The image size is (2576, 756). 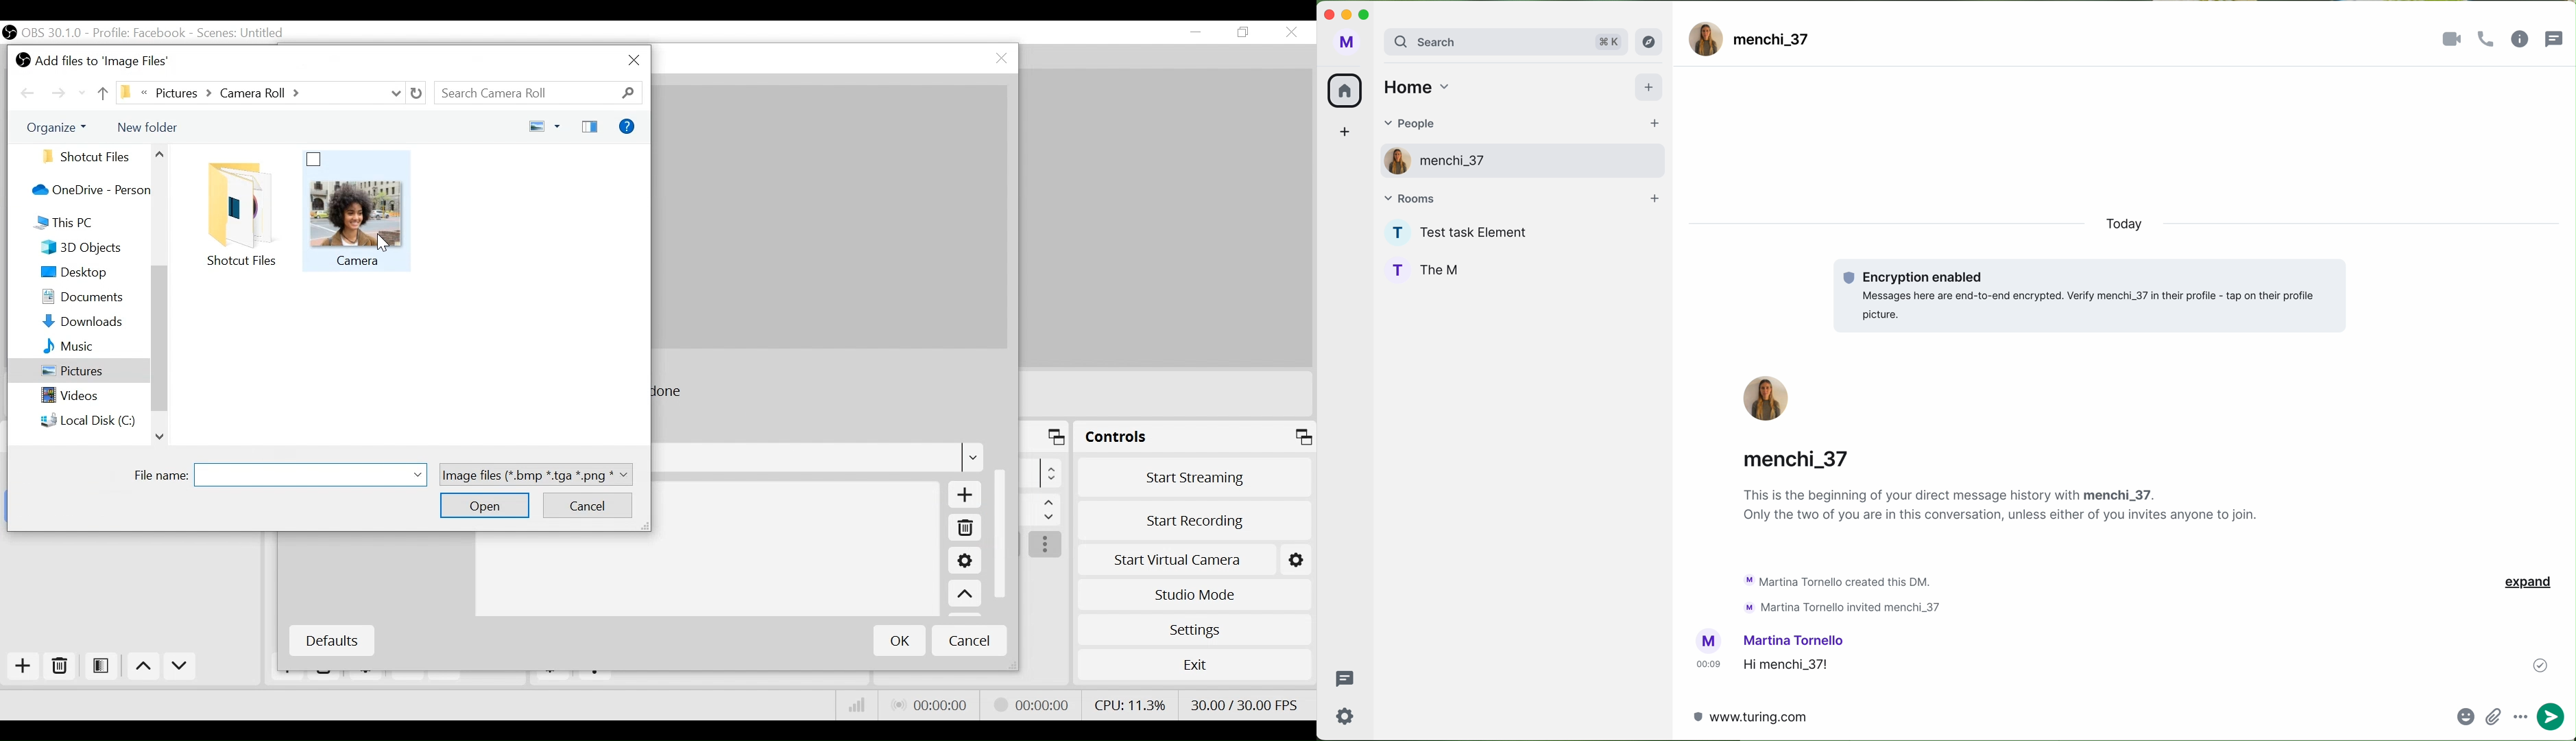 What do you see at coordinates (545, 125) in the screenshot?
I see `Change your view` at bounding box center [545, 125].